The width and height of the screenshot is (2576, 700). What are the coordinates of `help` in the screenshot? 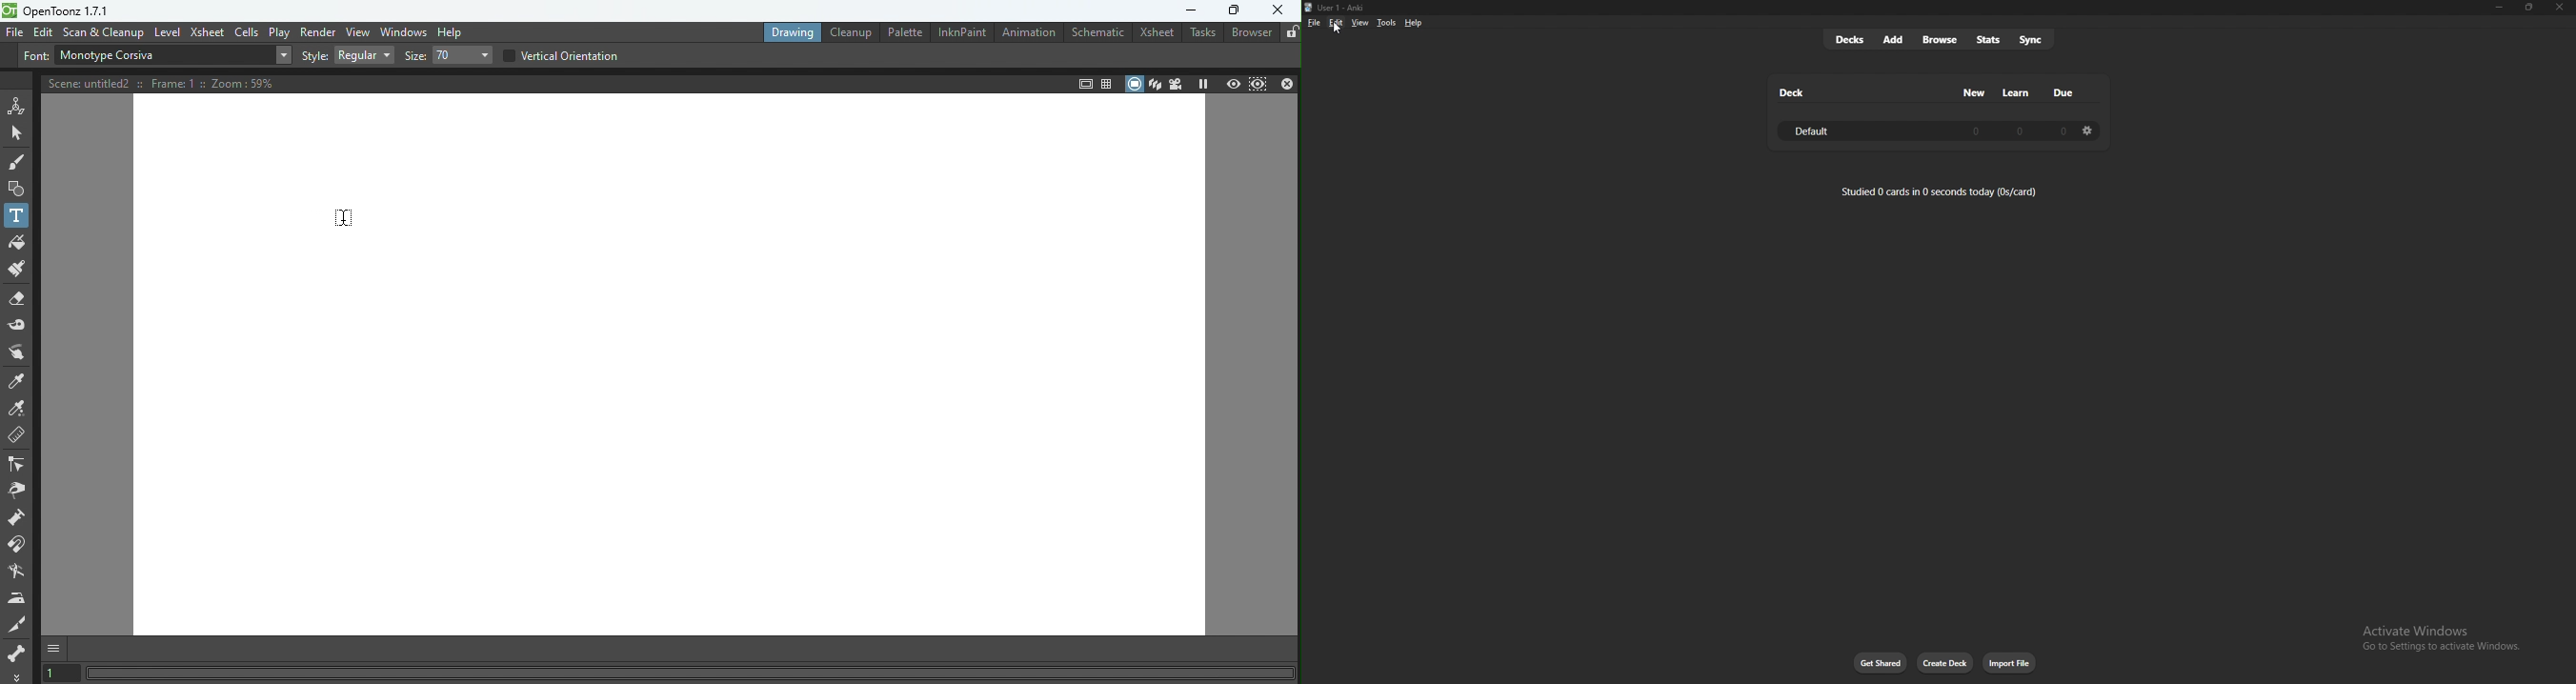 It's located at (1415, 23).